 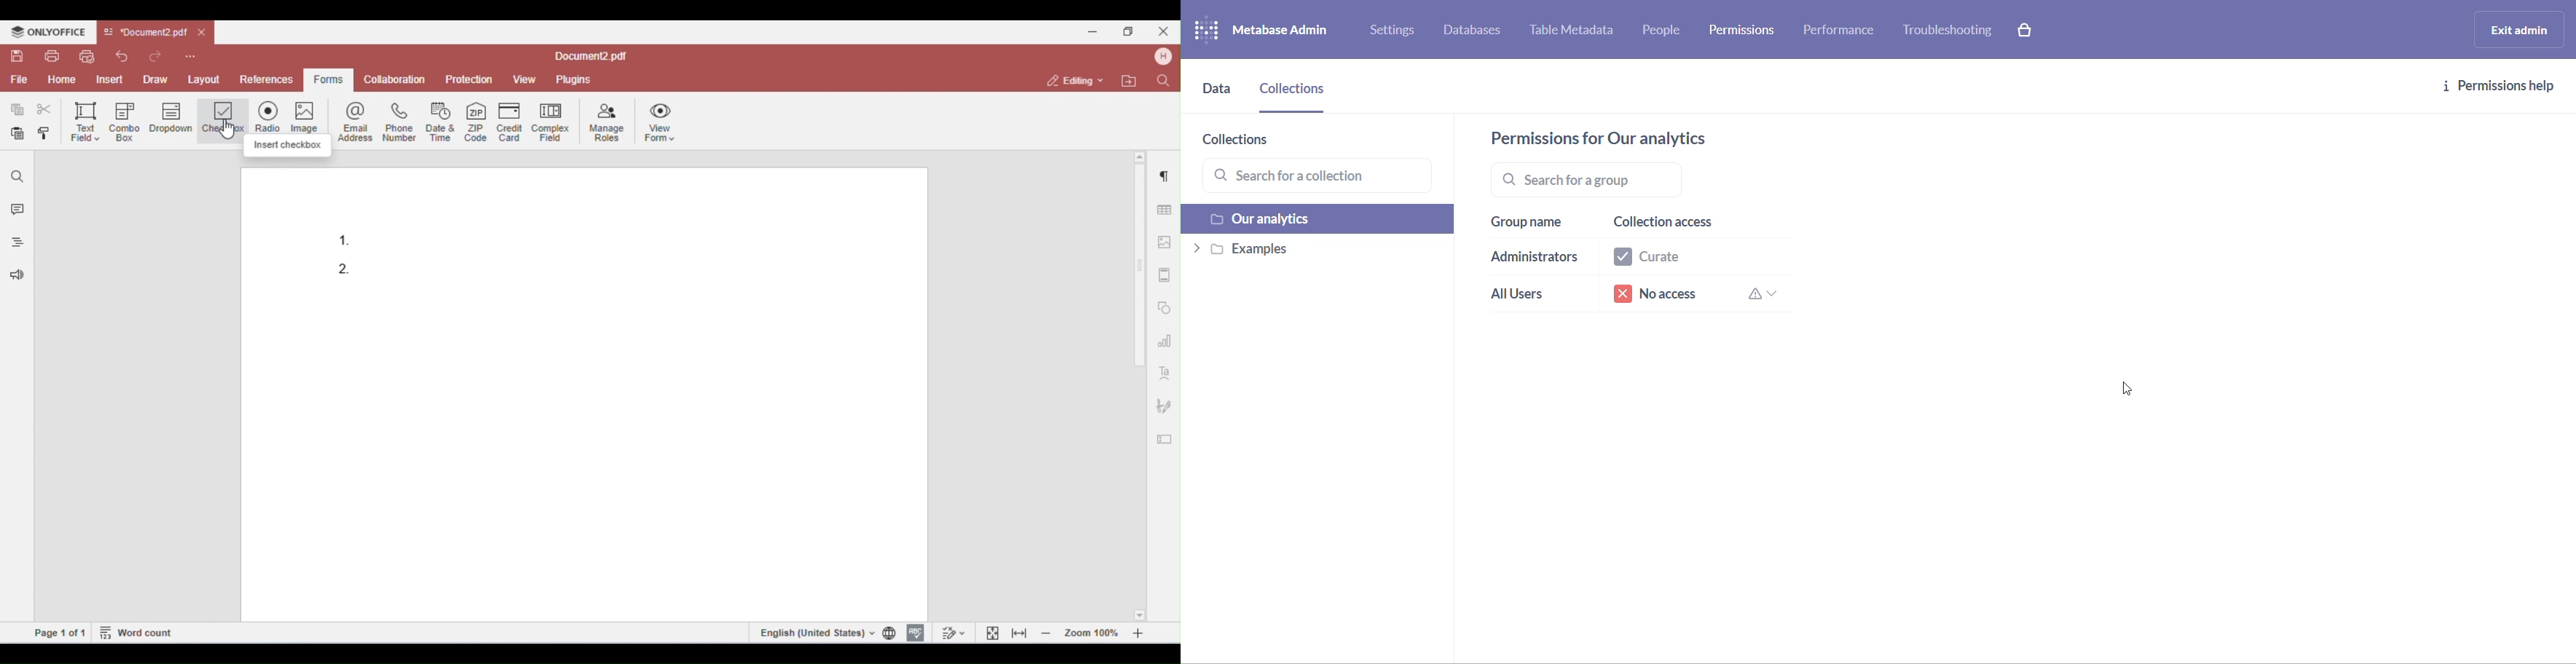 I want to click on collections, so click(x=1258, y=141).